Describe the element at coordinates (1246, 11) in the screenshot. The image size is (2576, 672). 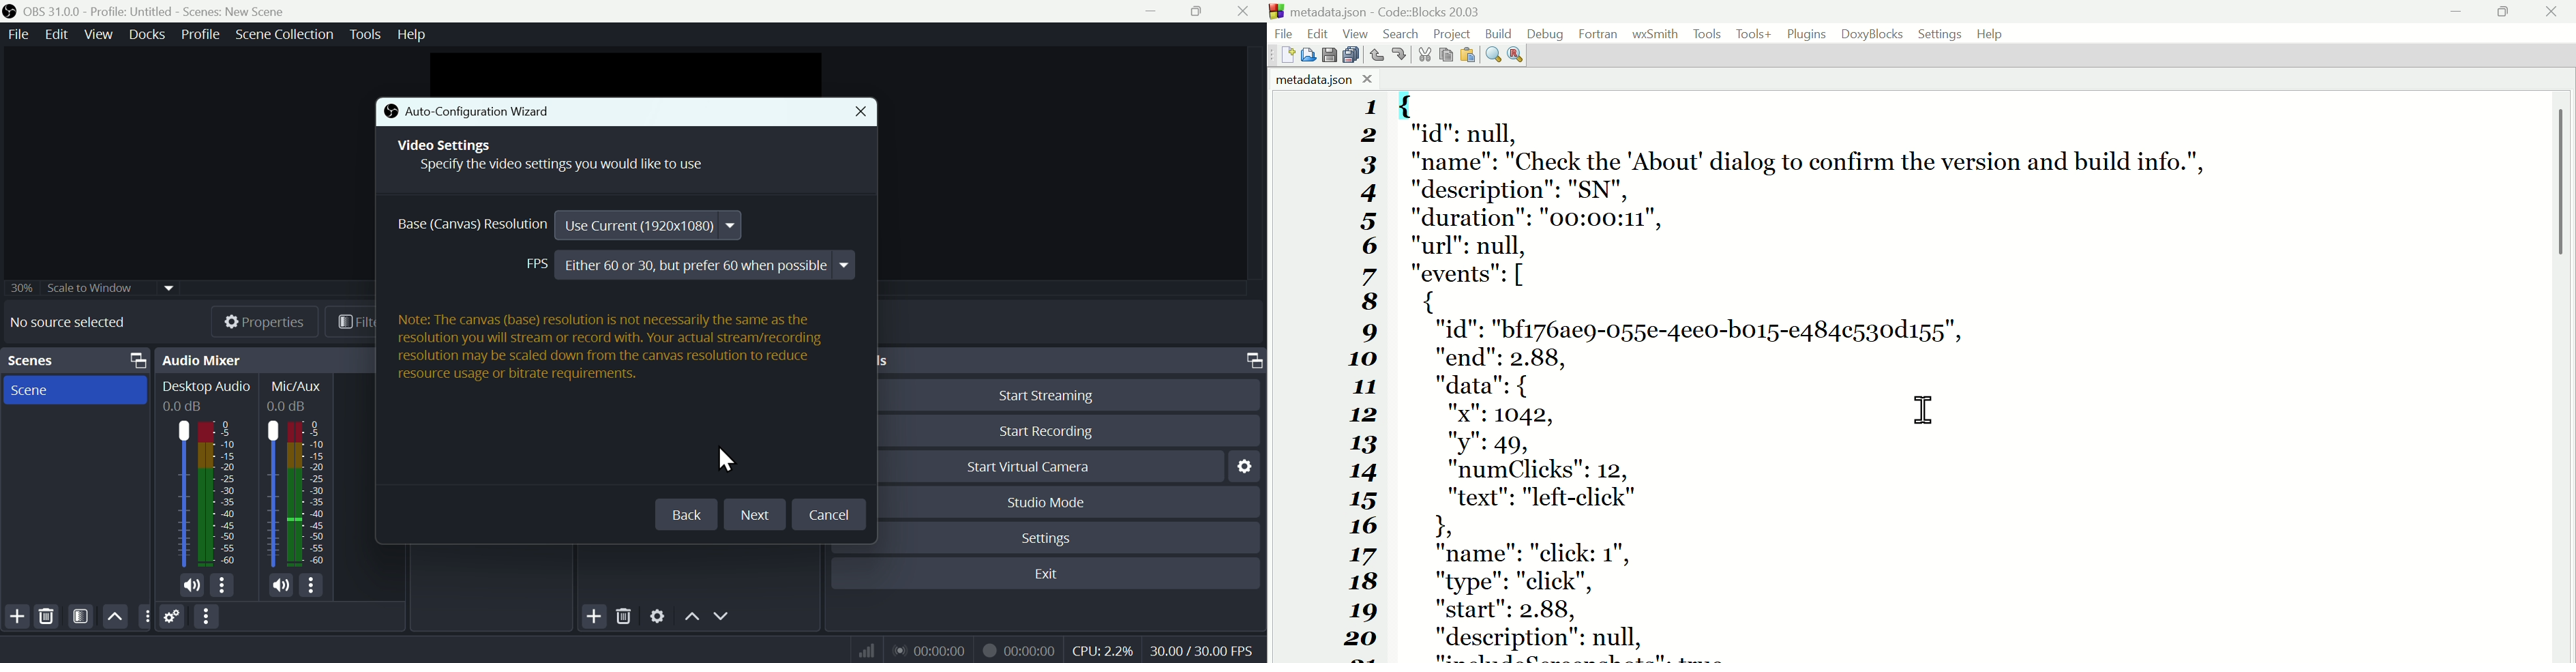
I see `close` at that location.